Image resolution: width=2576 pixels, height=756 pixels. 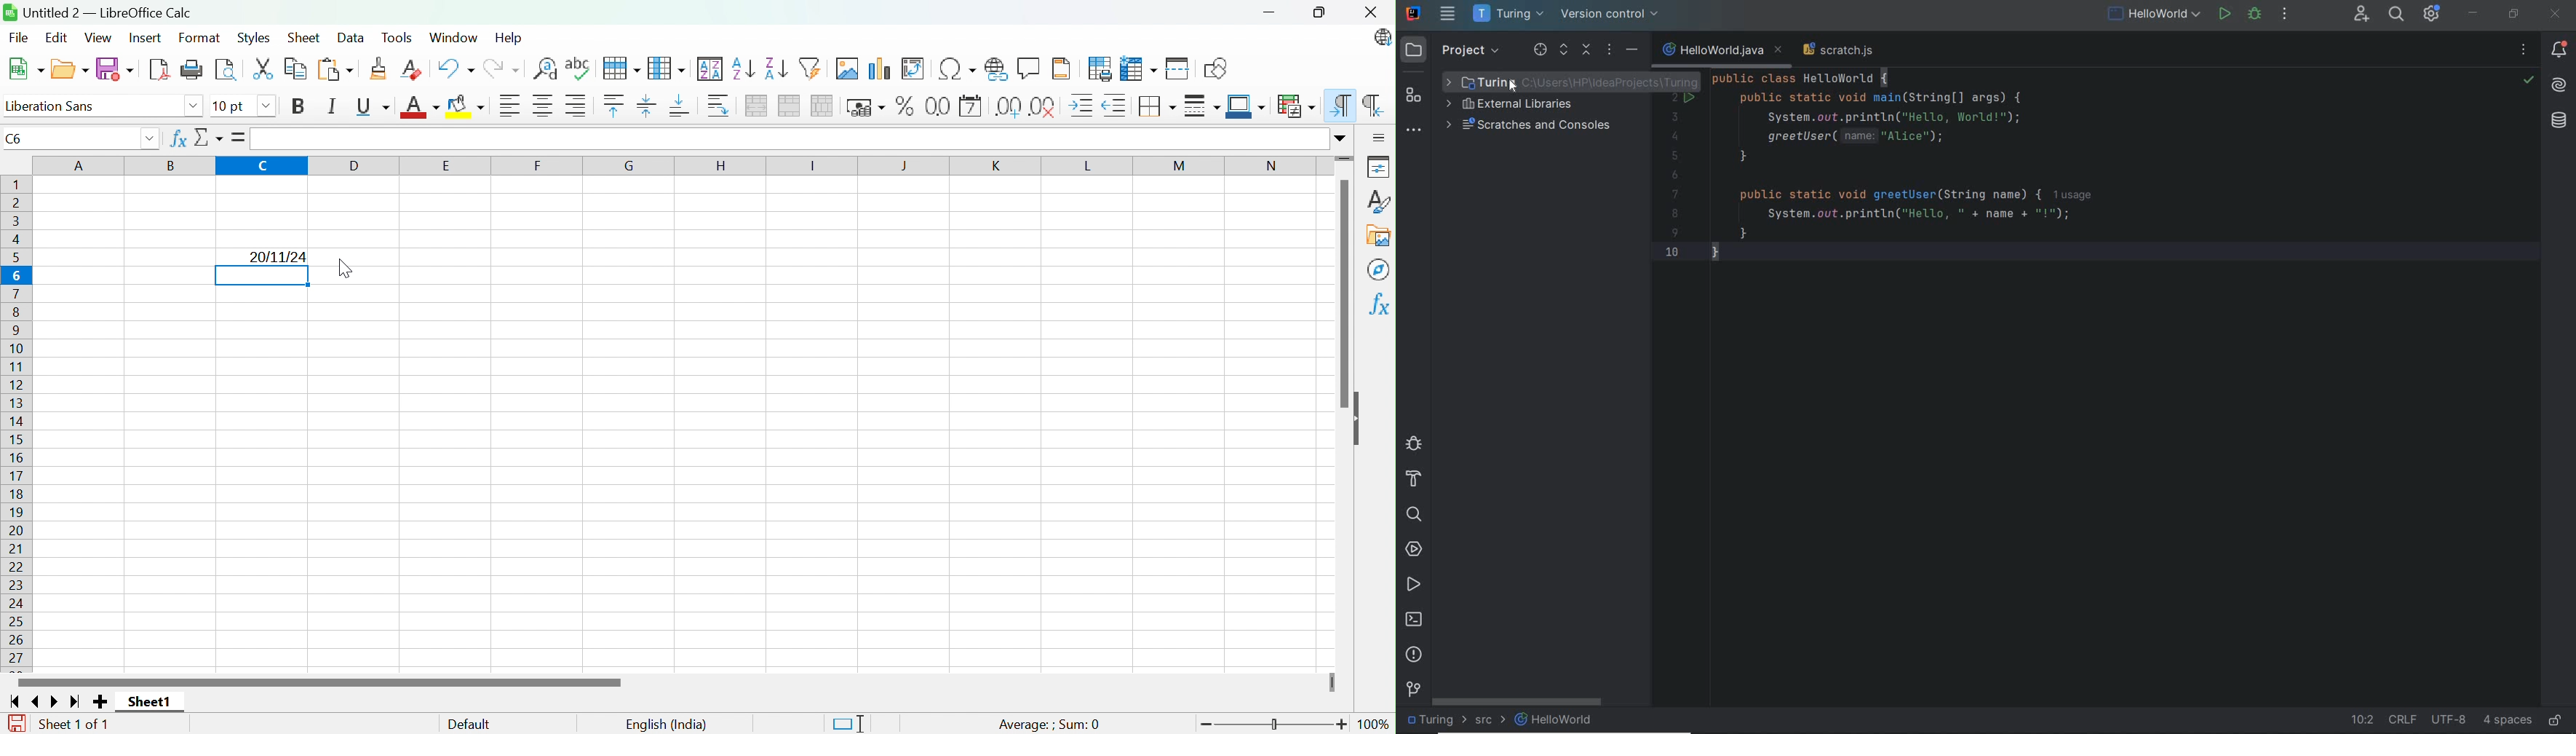 What do you see at coordinates (1137, 70) in the screenshot?
I see `Freeze rows and columns` at bounding box center [1137, 70].